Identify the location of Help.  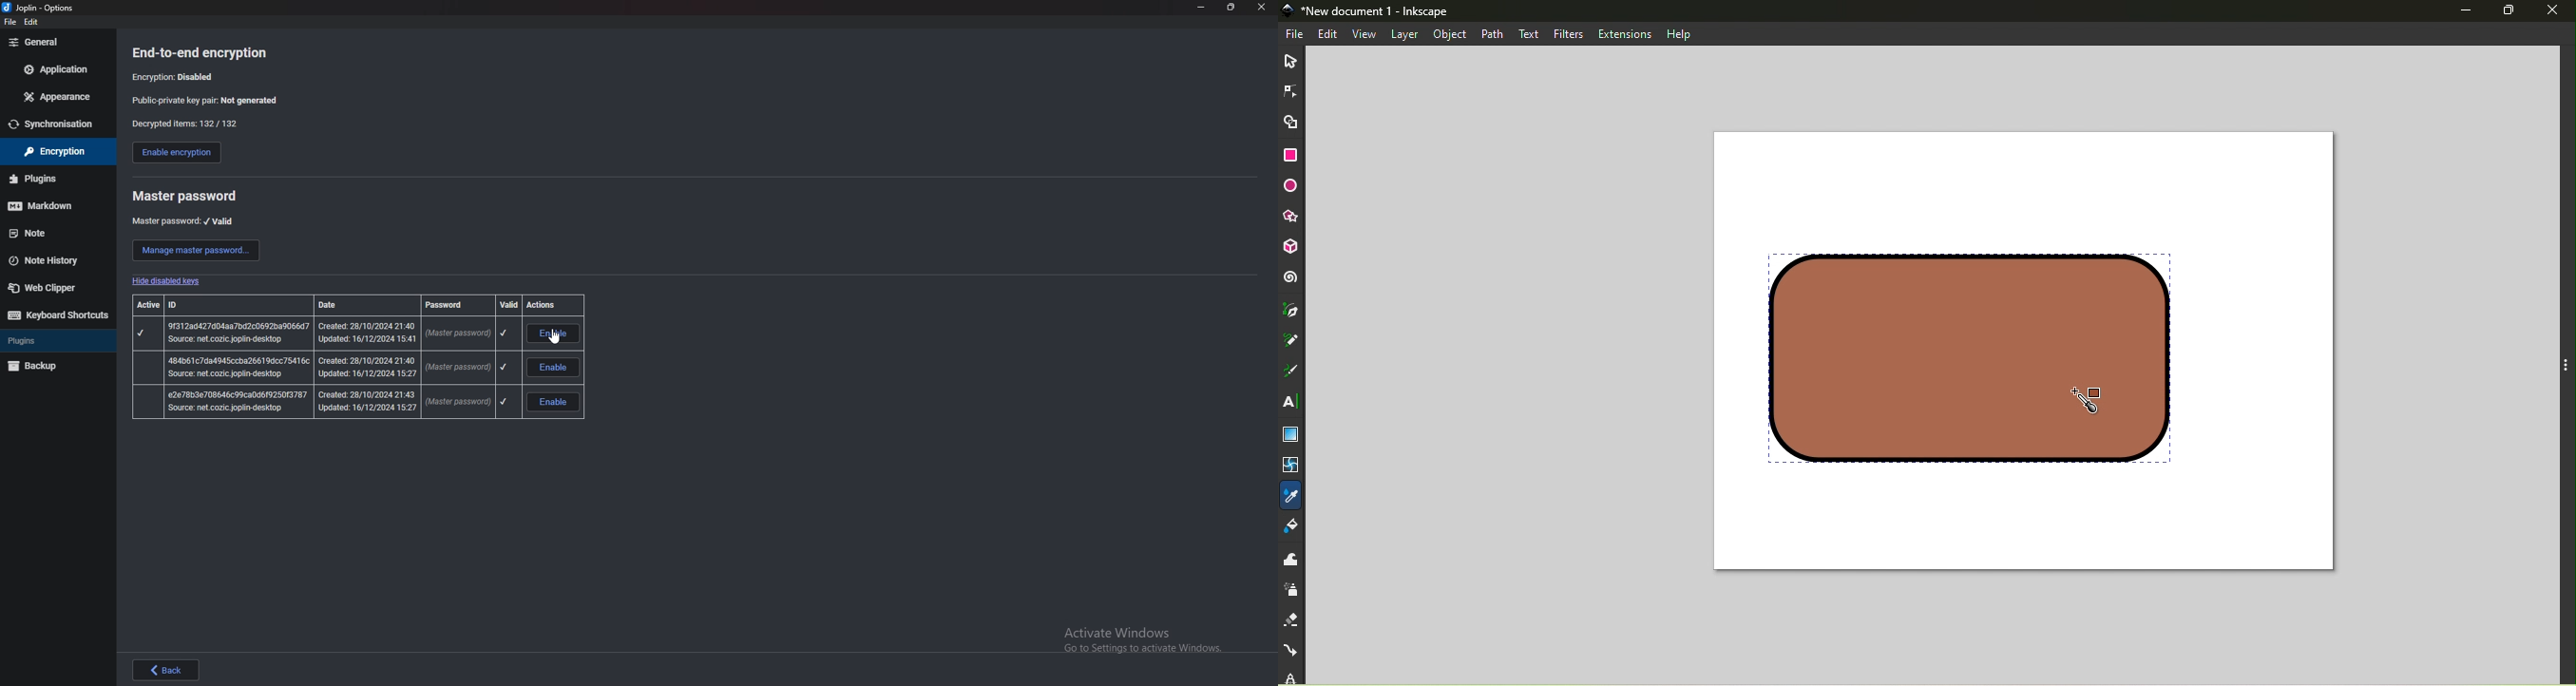
(1679, 33).